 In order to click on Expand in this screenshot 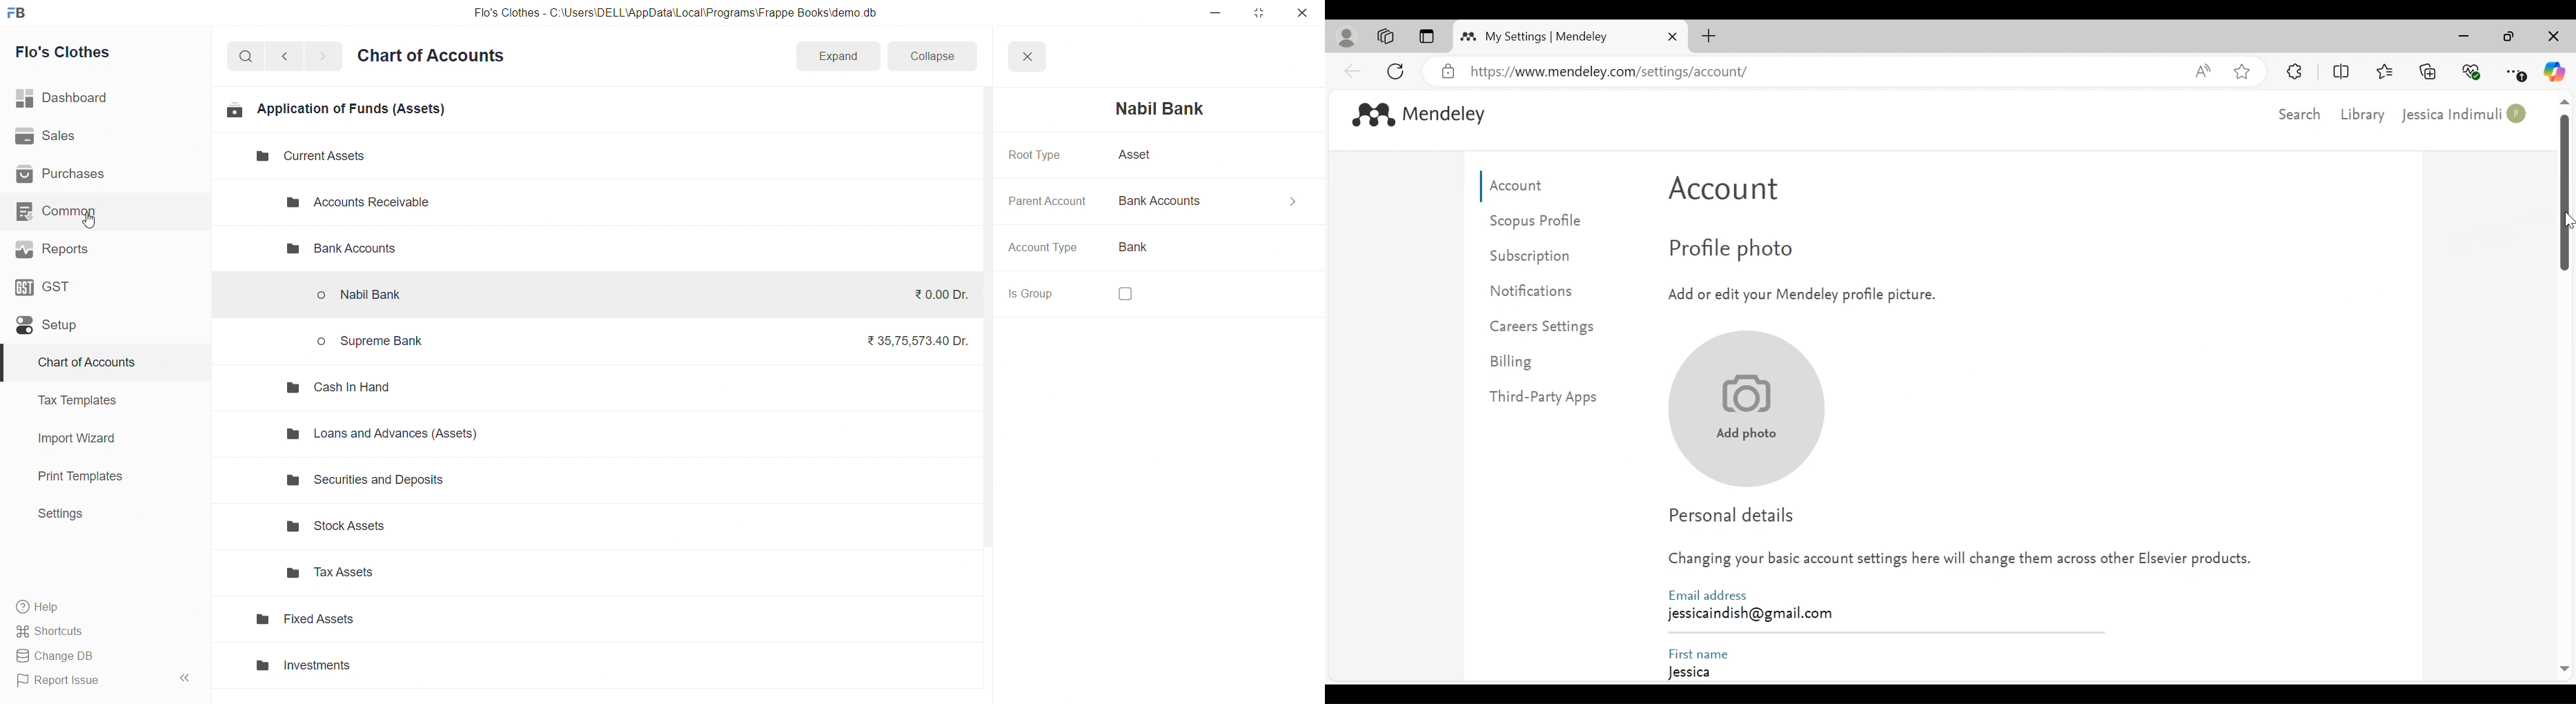, I will do `click(838, 55)`.